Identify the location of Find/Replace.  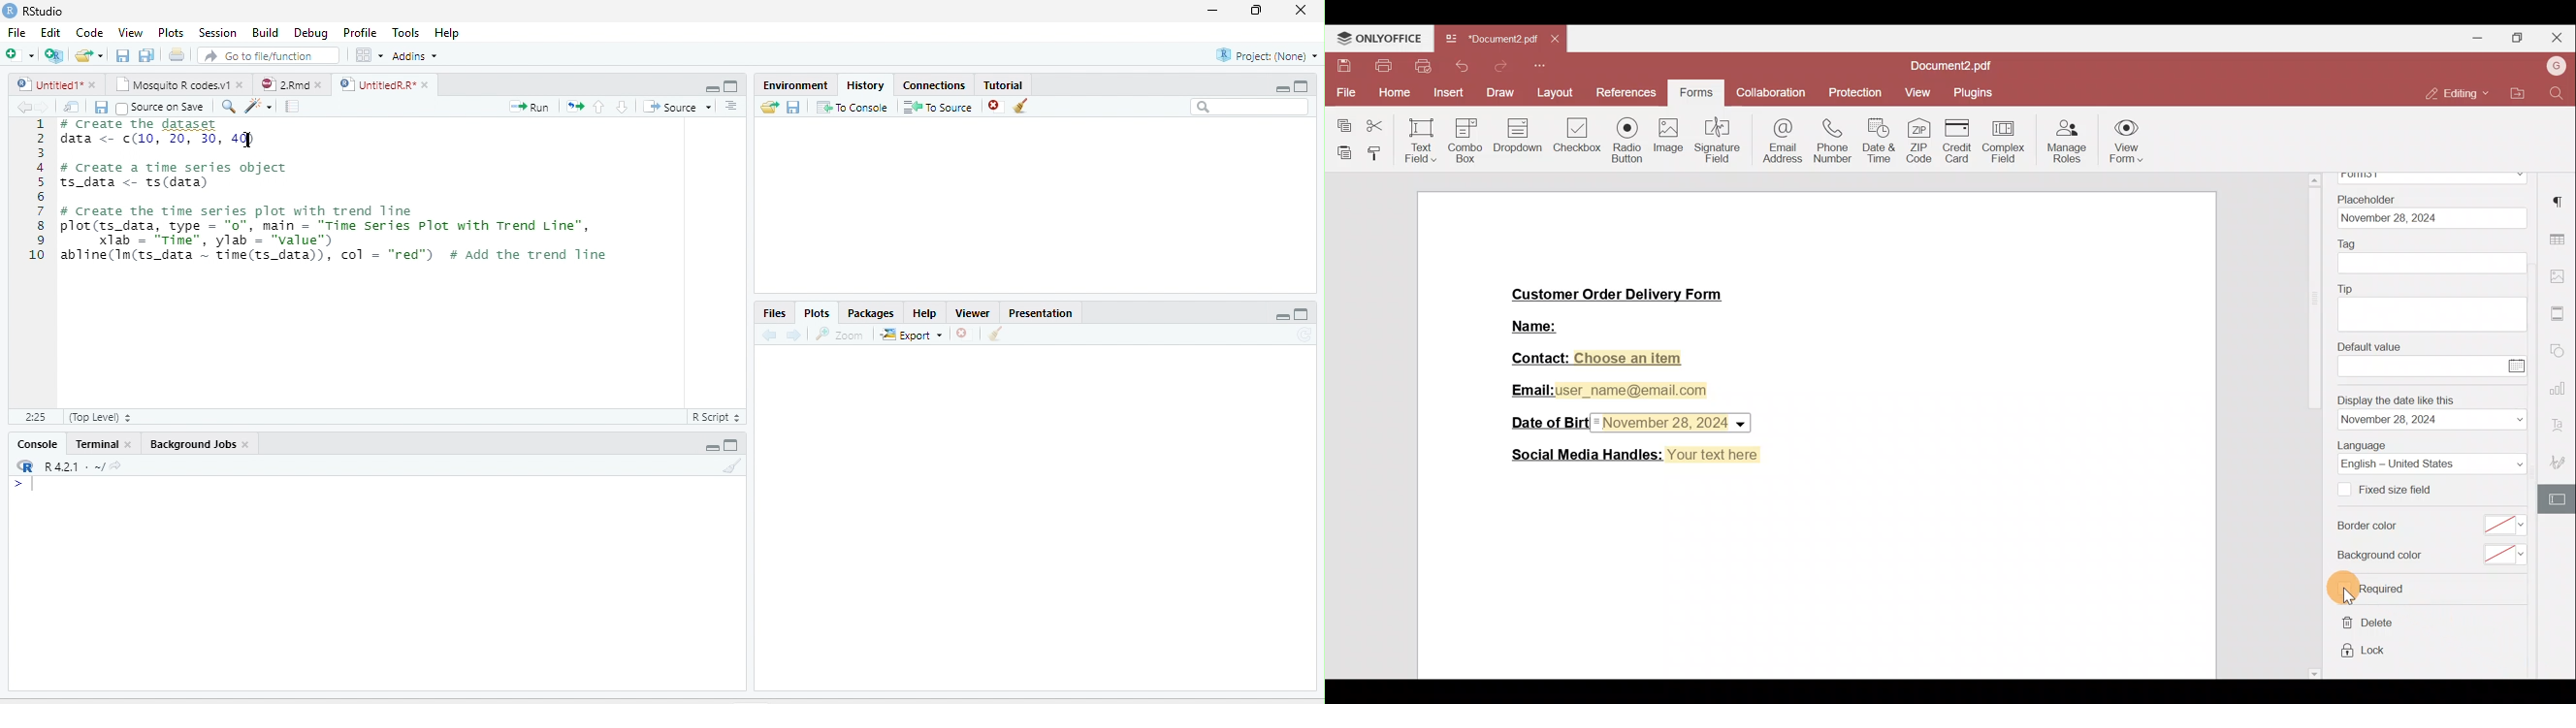
(229, 107).